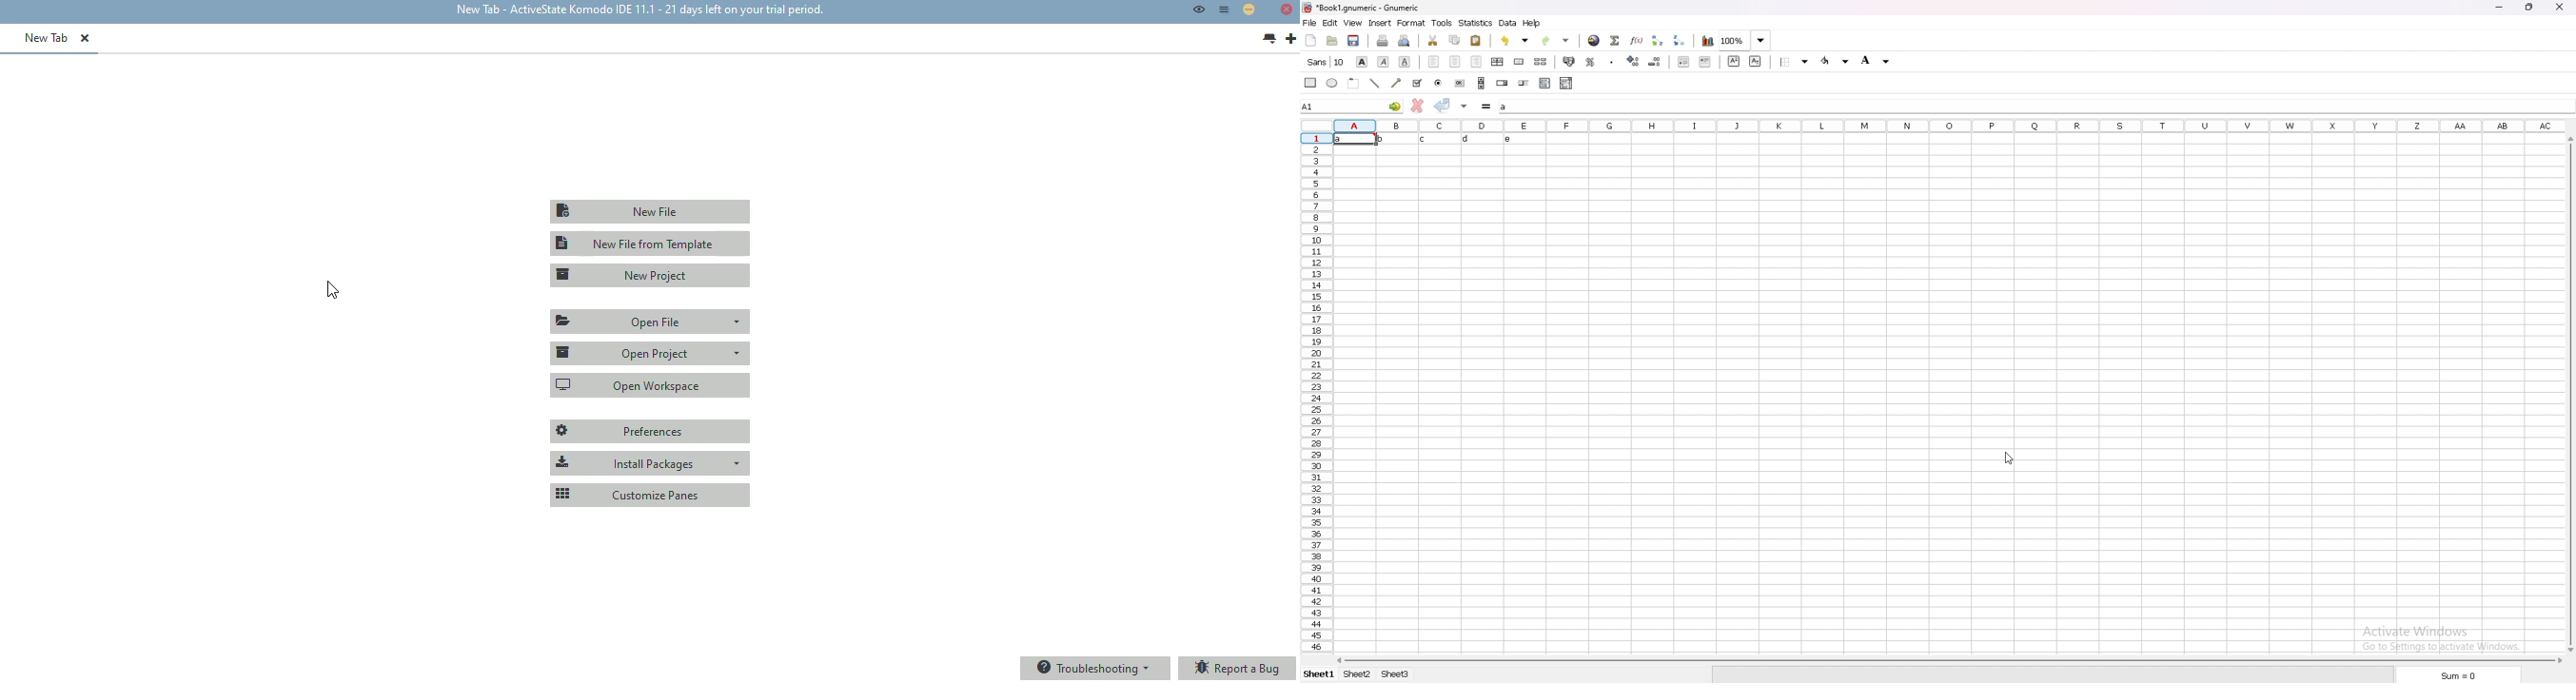  What do you see at coordinates (1310, 23) in the screenshot?
I see `file` at bounding box center [1310, 23].